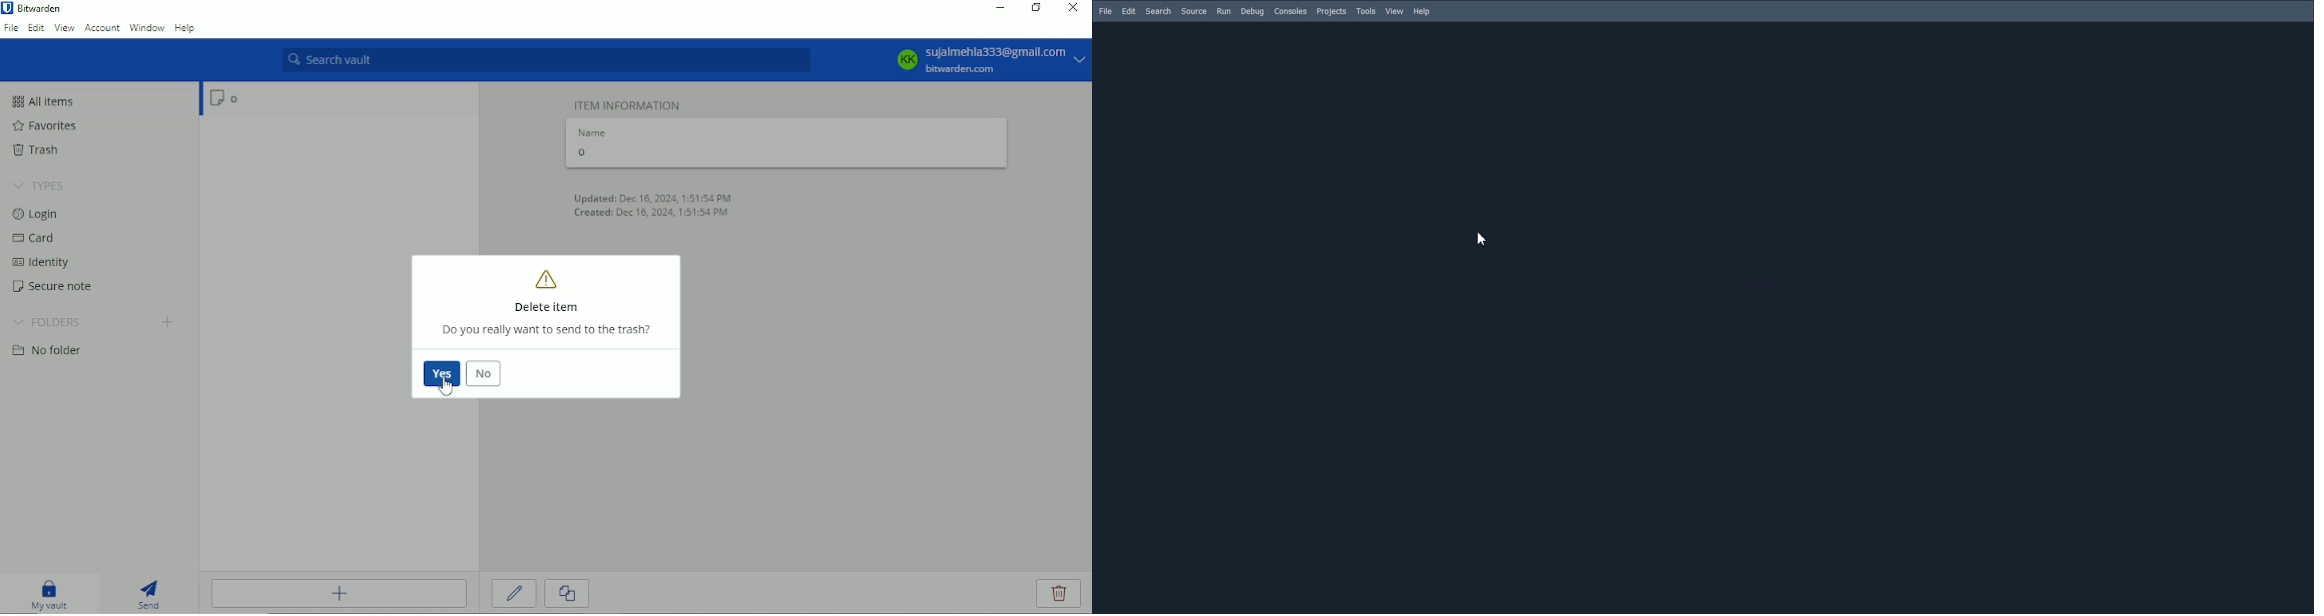 The height and width of the screenshot is (616, 2324). Describe the element at coordinates (150, 594) in the screenshot. I see `Send` at that location.